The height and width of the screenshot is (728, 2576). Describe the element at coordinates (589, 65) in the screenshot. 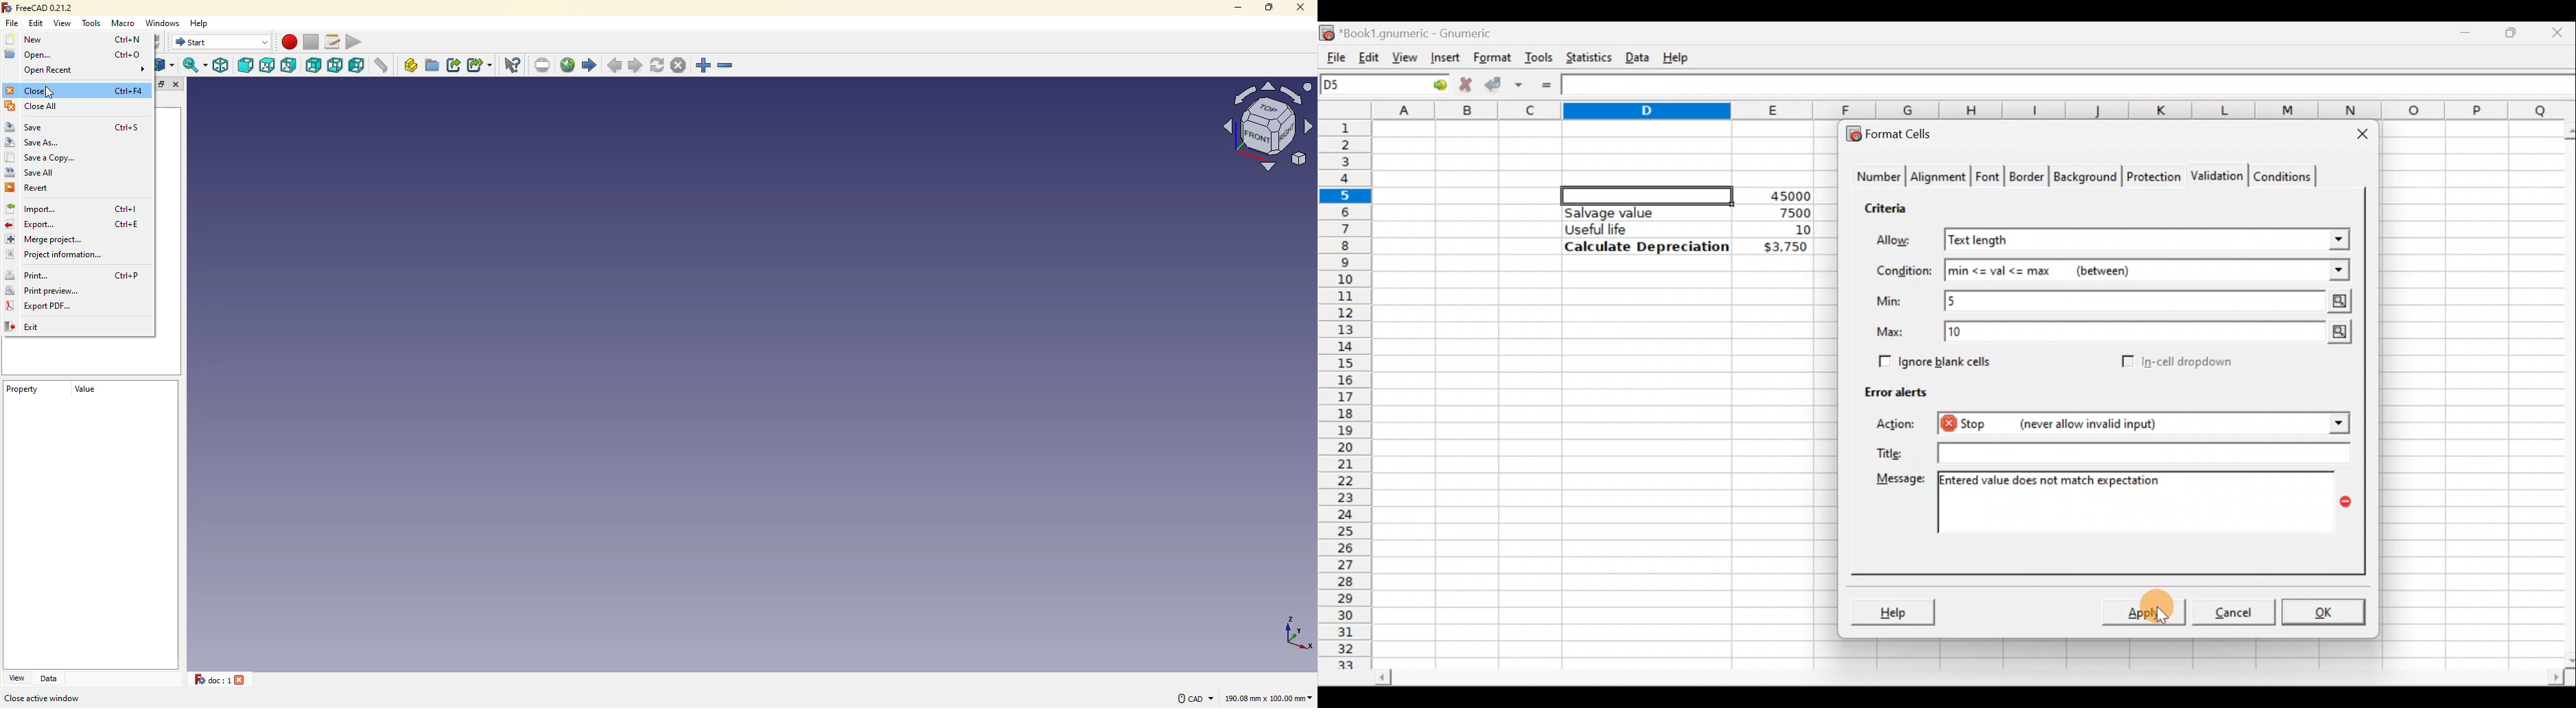

I see `start page` at that location.